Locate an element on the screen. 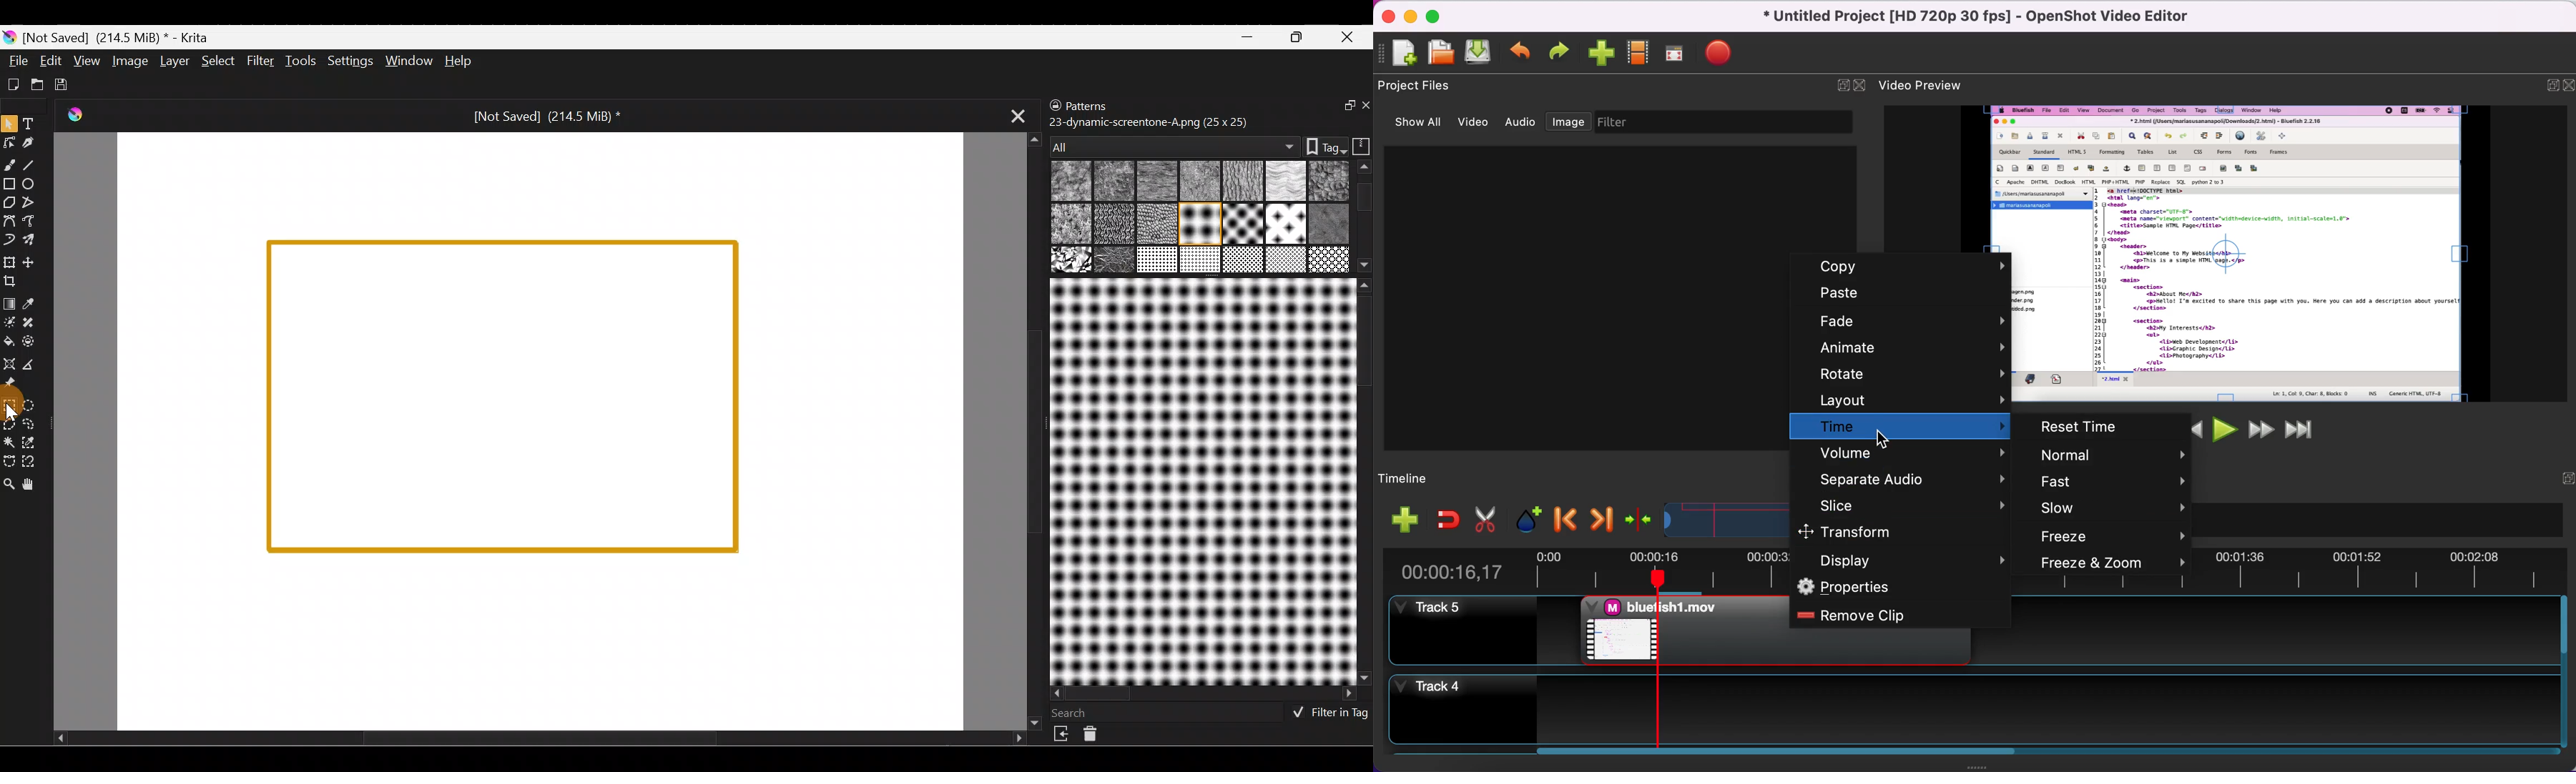 The width and height of the screenshot is (2576, 784). Polygonal selection tool is located at coordinates (10, 423).